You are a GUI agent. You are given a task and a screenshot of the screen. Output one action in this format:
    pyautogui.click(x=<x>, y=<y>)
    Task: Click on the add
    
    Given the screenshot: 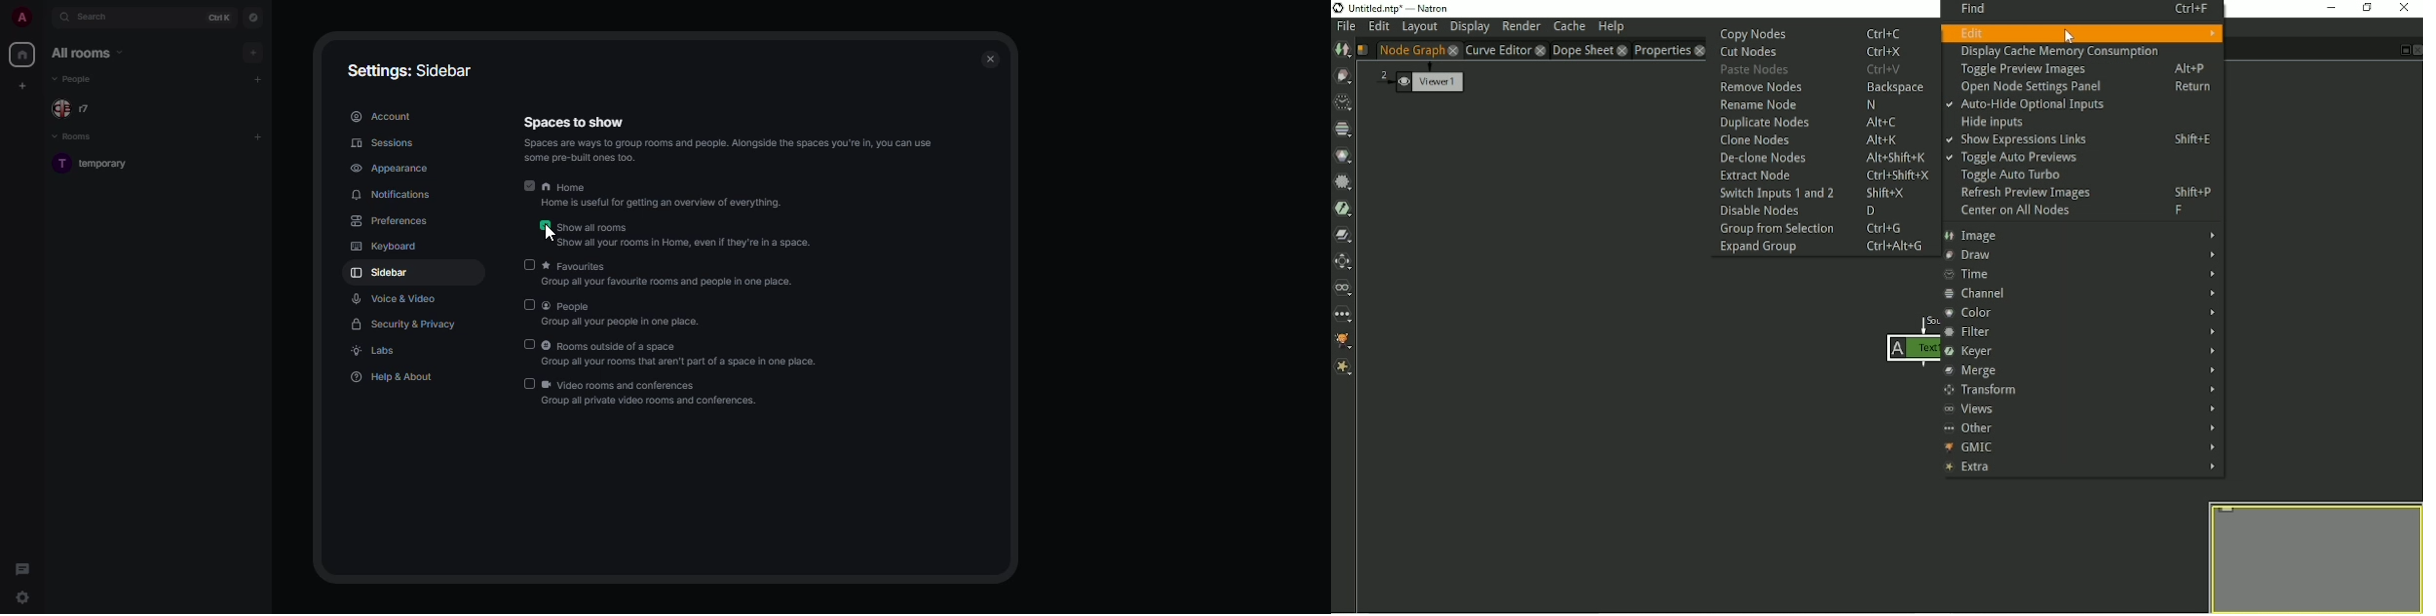 What is the action you would take?
    pyautogui.click(x=259, y=136)
    